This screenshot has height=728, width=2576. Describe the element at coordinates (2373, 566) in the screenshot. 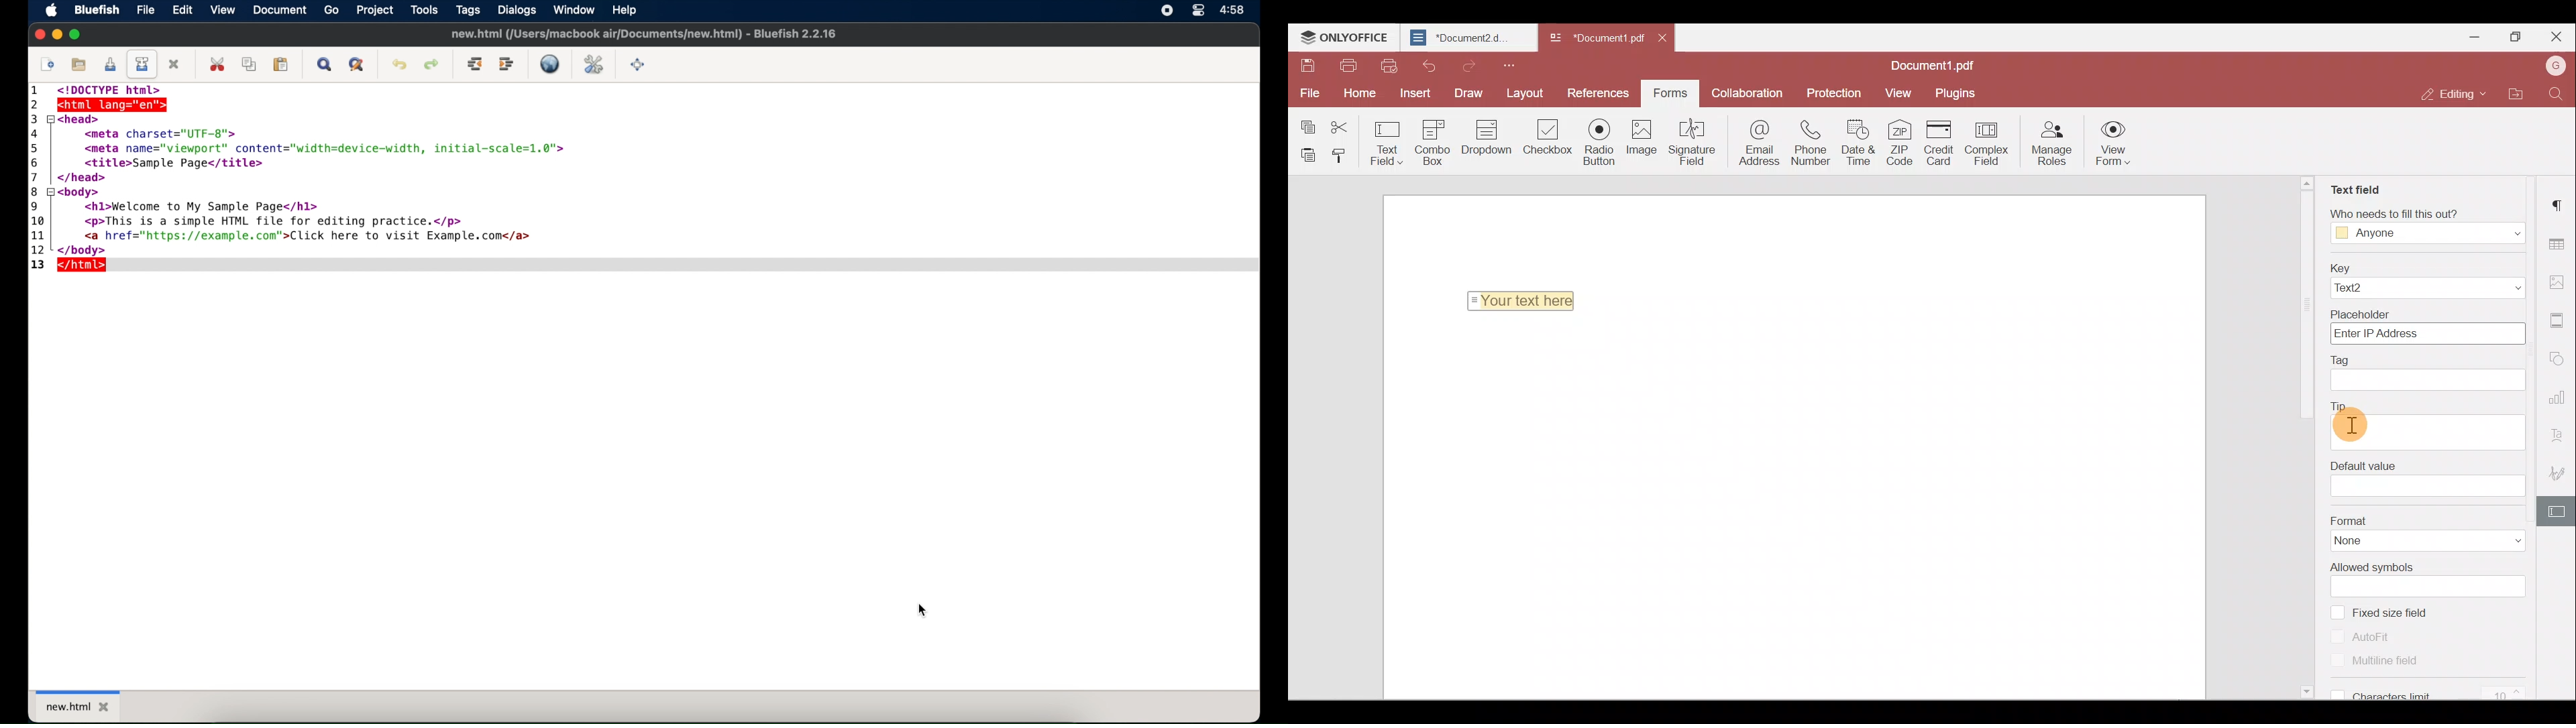

I see `Allowed symbols` at that location.